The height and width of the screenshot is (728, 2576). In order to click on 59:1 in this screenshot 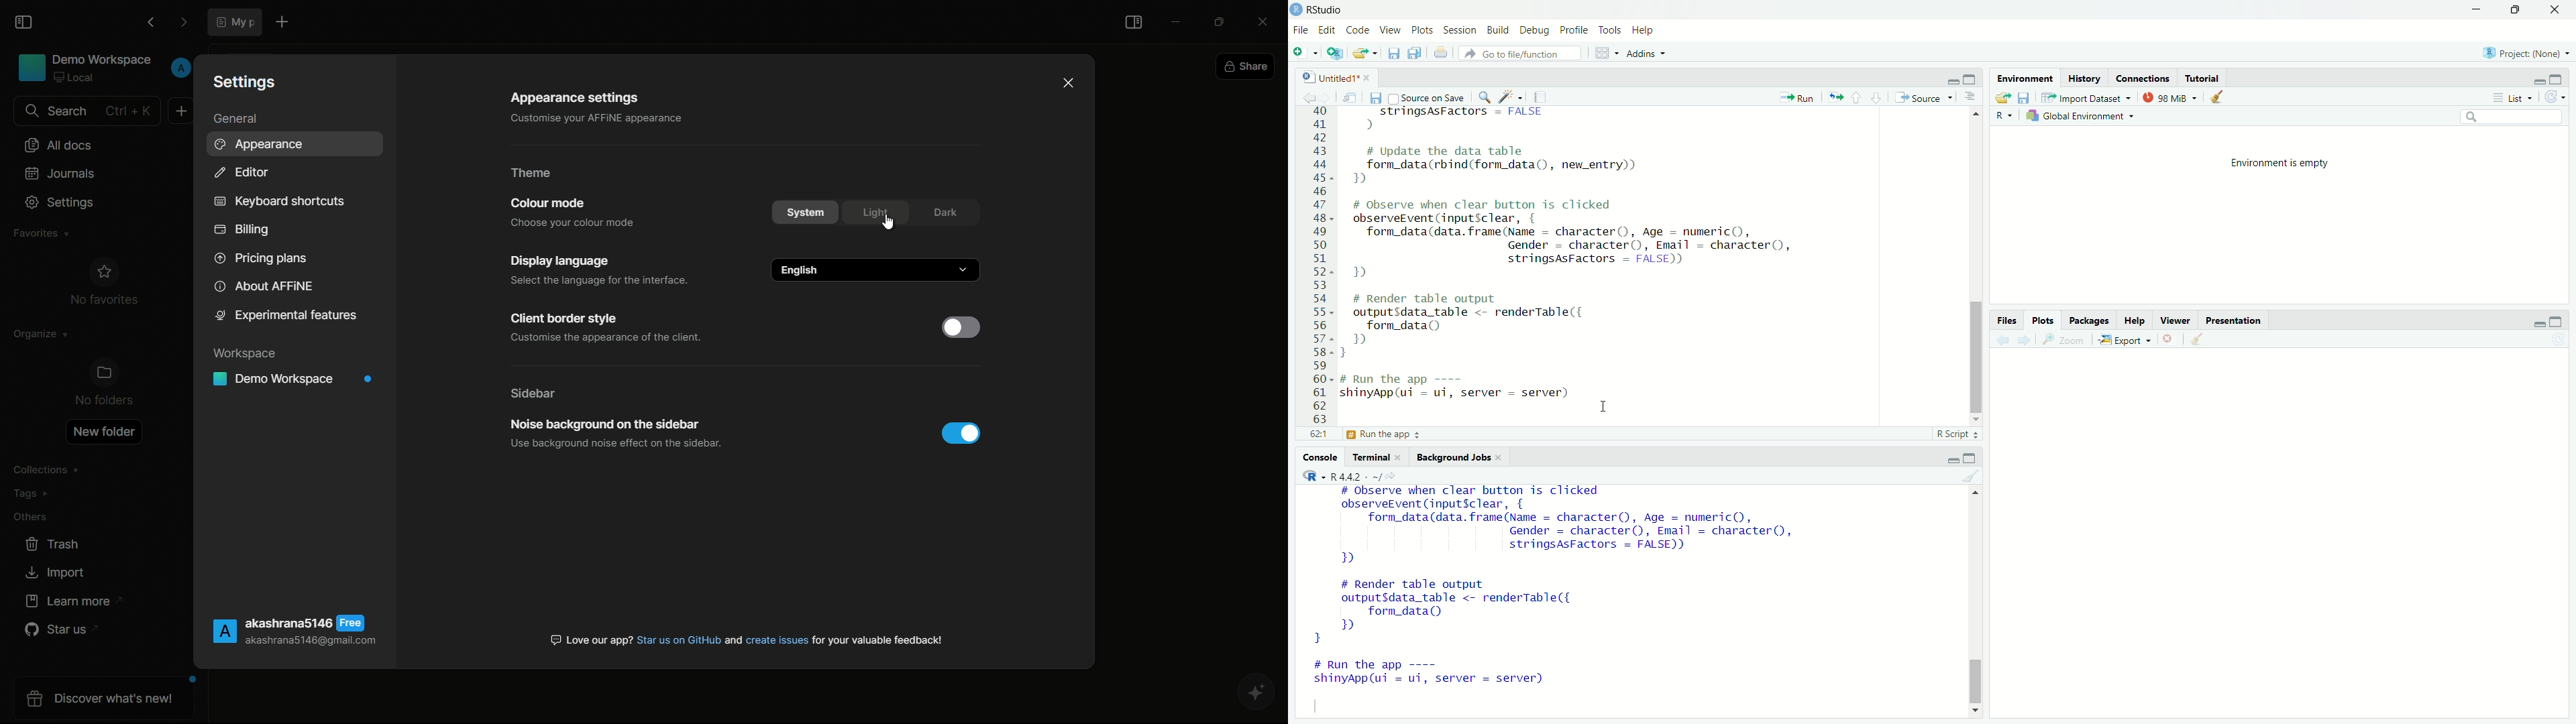, I will do `click(1318, 436)`.